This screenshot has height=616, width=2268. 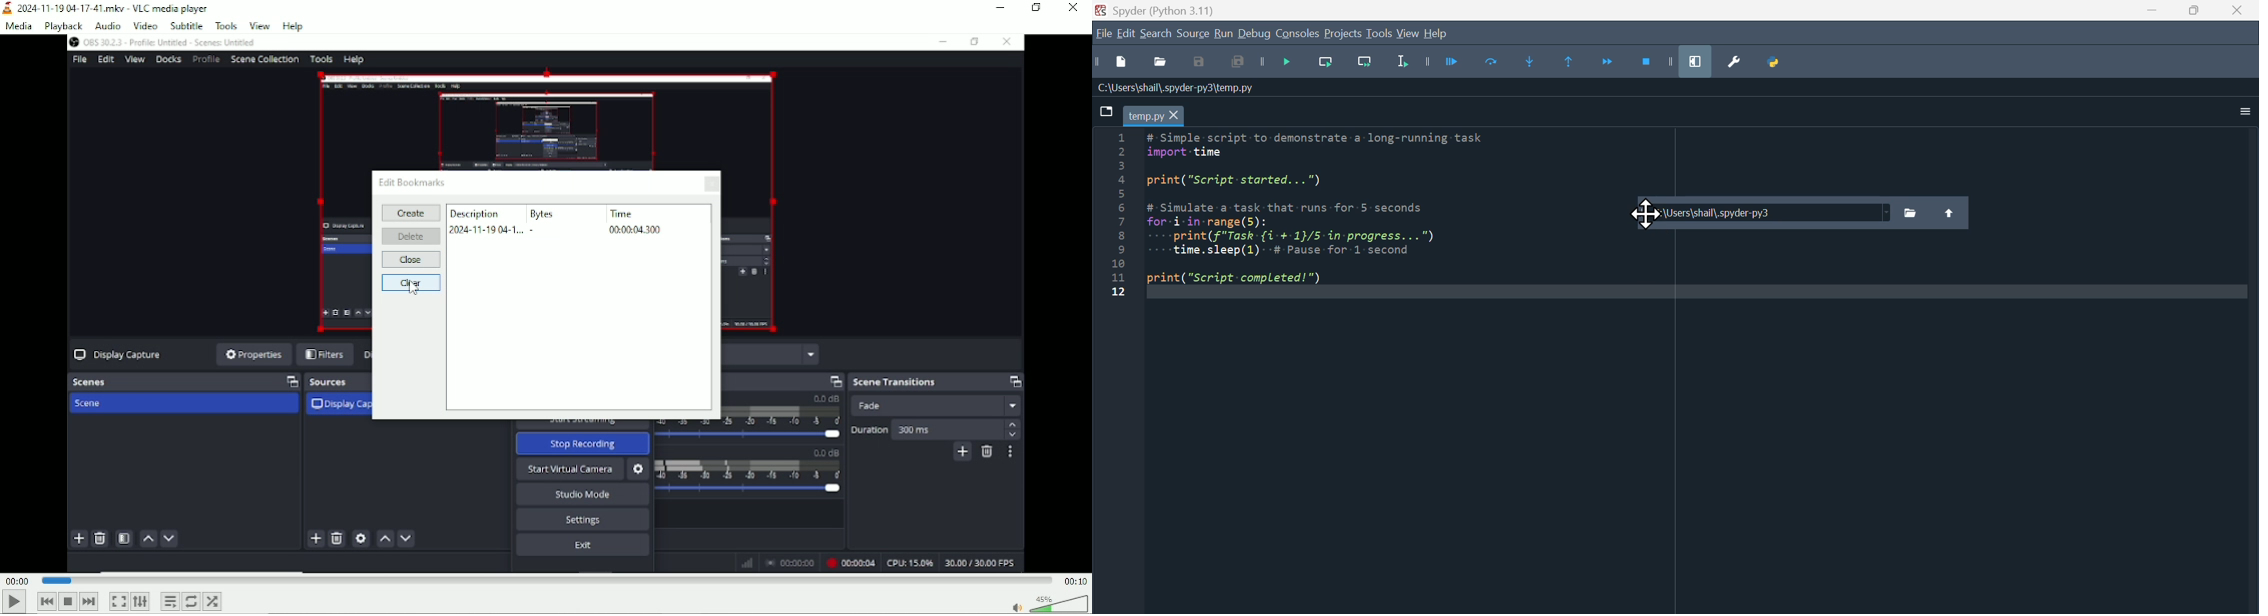 What do you see at coordinates (709, 185) in the screenshot?
I see `Close` at bounding box center [709, 185].